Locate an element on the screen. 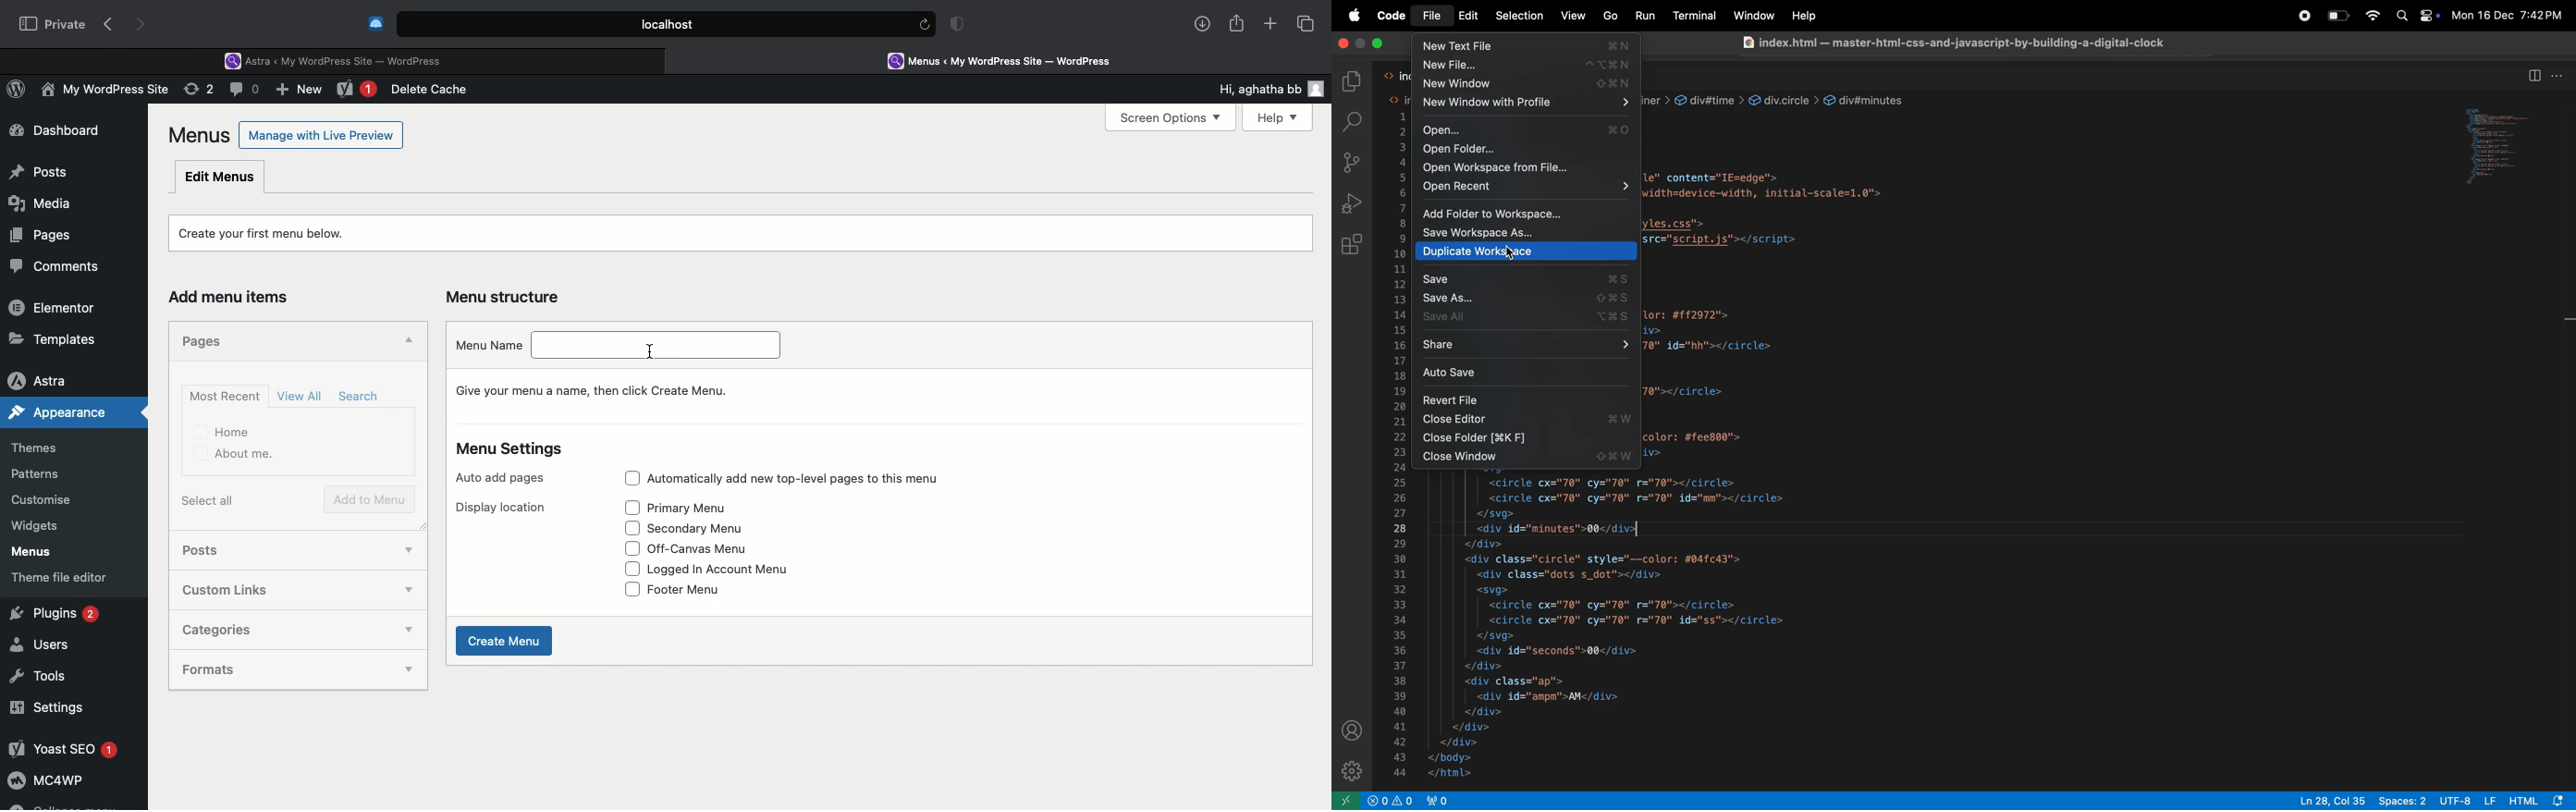 The height and width of the screenshot is (812, 2576). Select all is located at coordinates (212, 500).